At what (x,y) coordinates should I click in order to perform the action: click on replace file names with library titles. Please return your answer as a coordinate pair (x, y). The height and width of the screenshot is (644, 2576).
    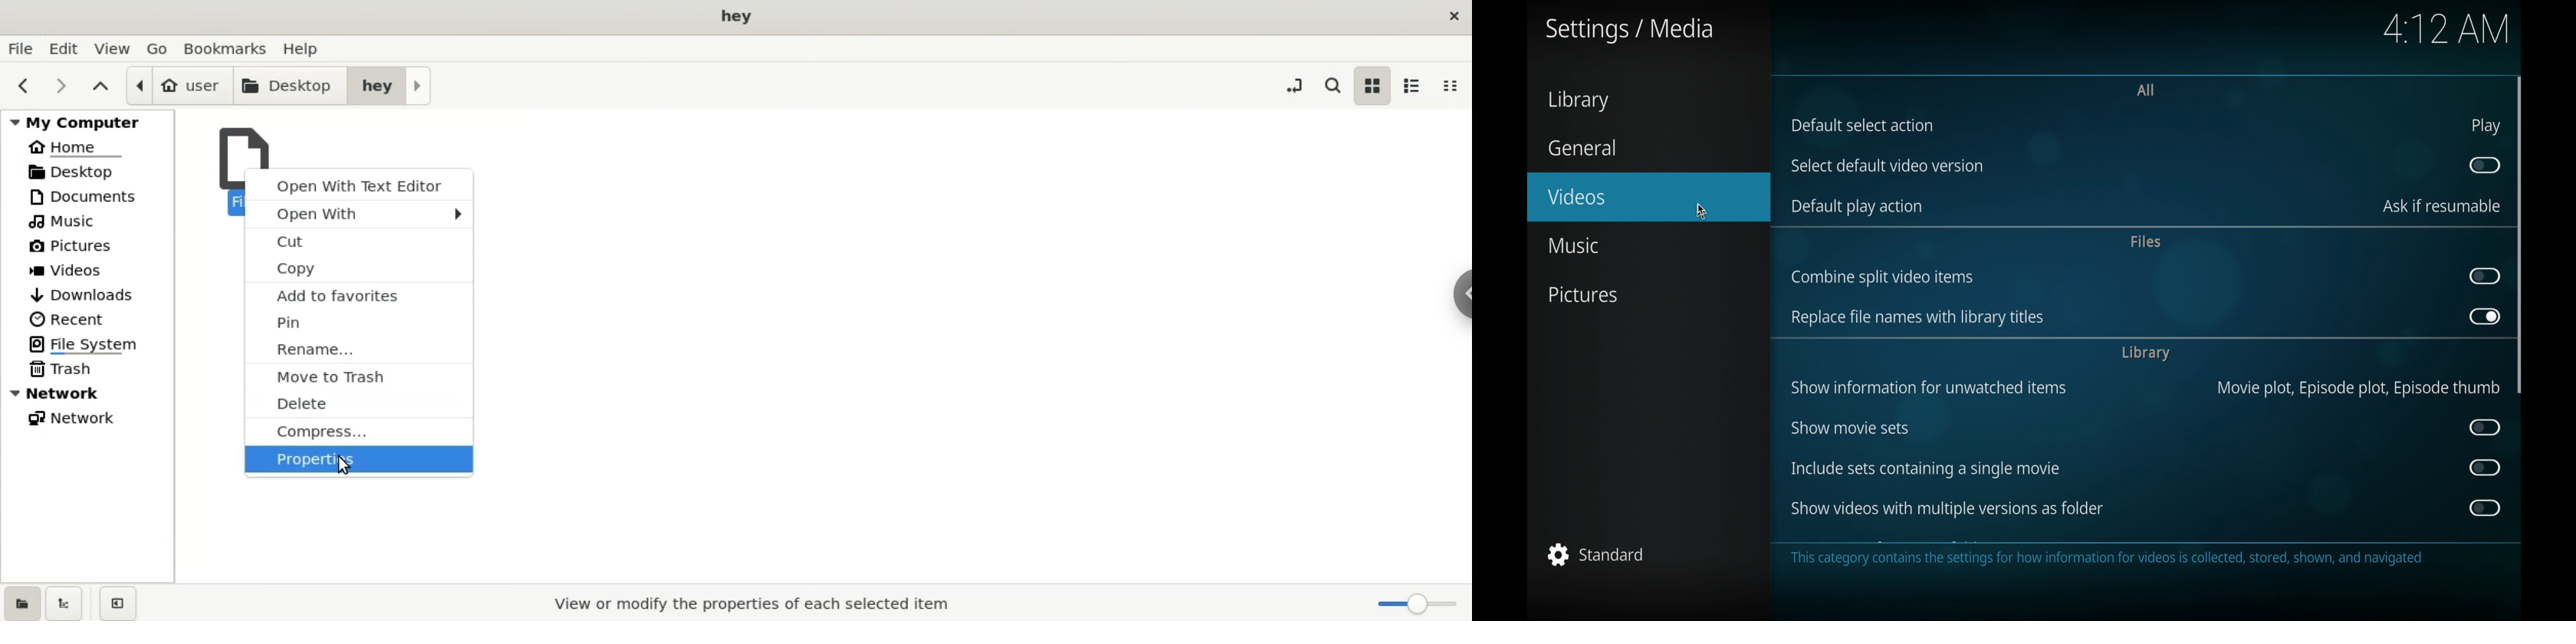
    Looking at the image, I should click on (1918, 318).